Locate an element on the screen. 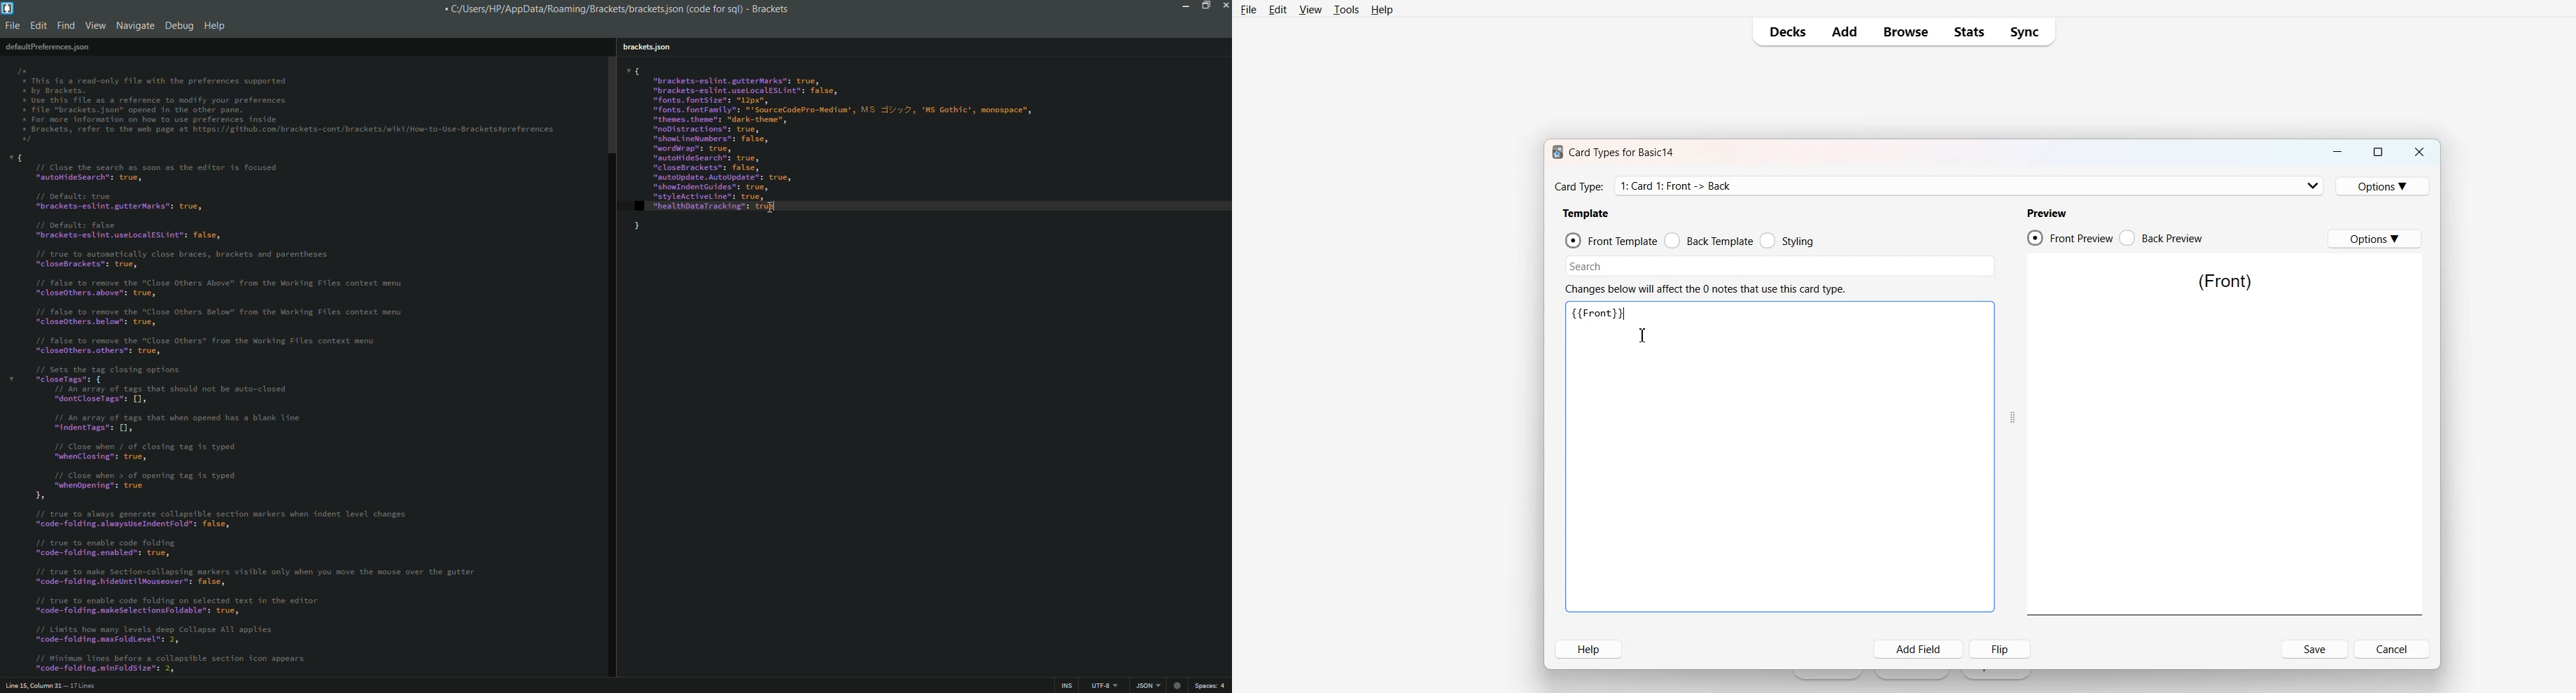 Image resolution: width=2576 pixels, height=700 pixels. Edit menu is located at coordinates (37, 27).